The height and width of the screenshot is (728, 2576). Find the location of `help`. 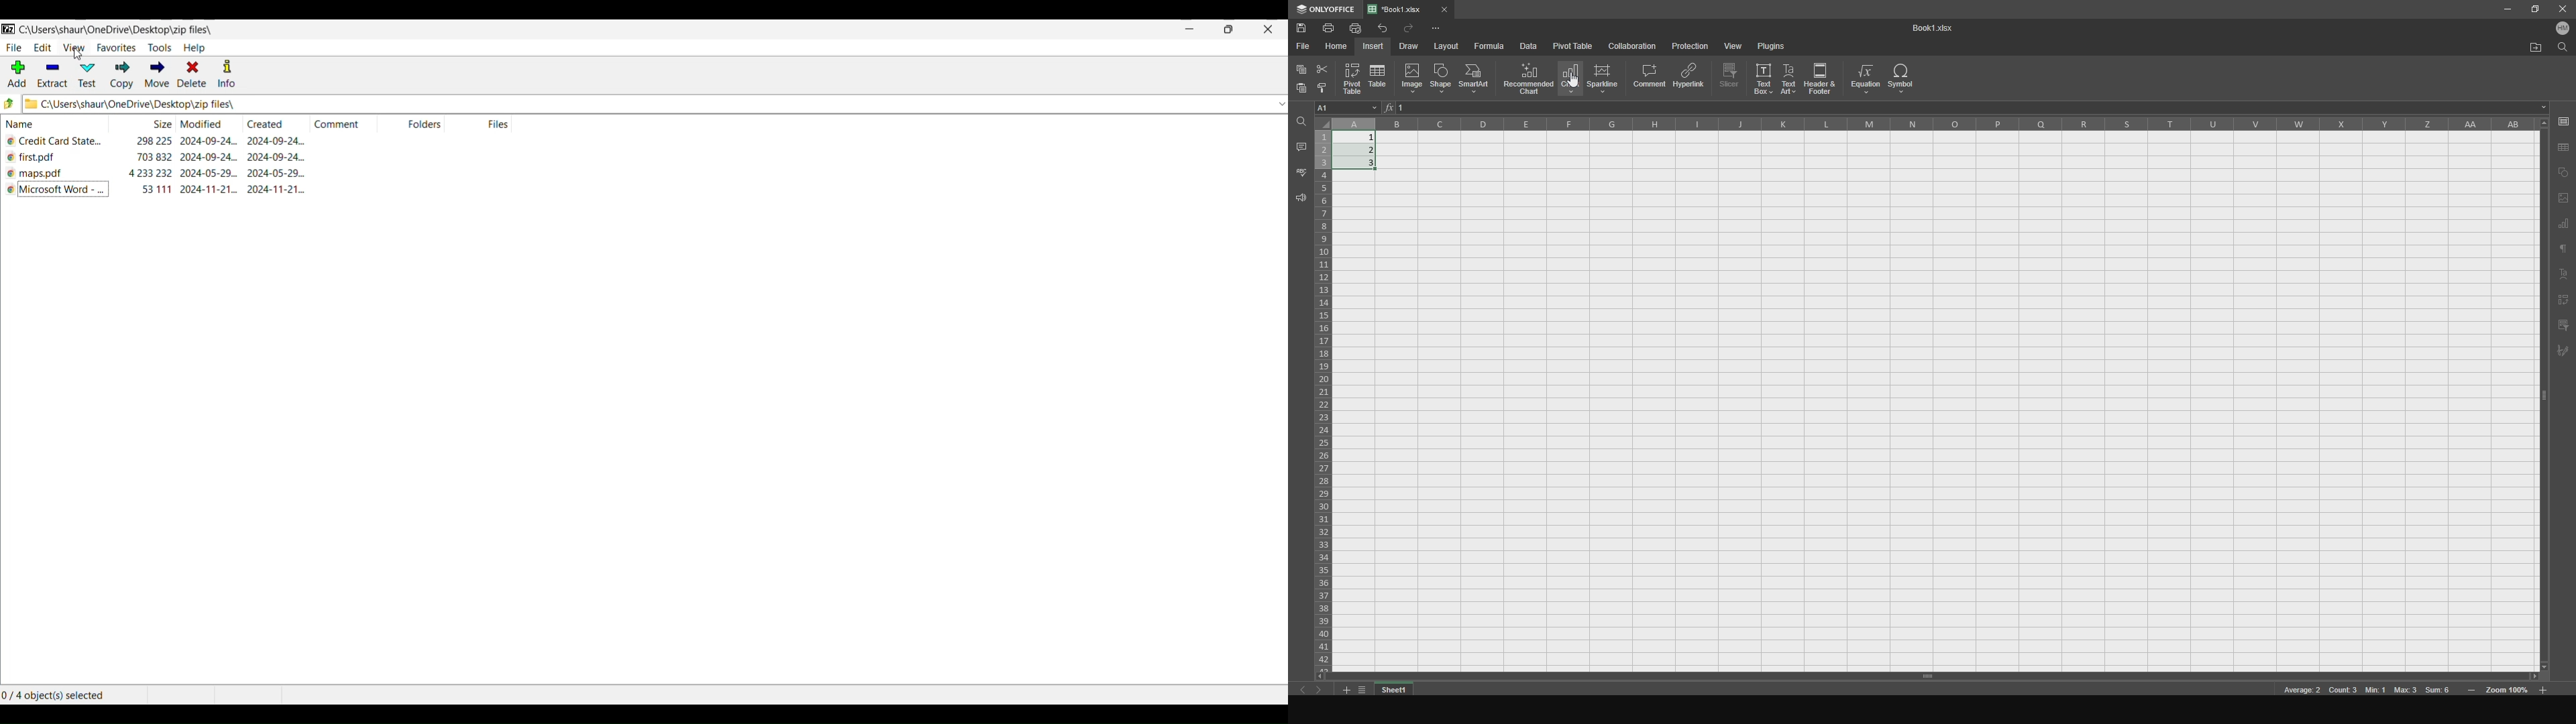

help is located at coordinates (195, 49).